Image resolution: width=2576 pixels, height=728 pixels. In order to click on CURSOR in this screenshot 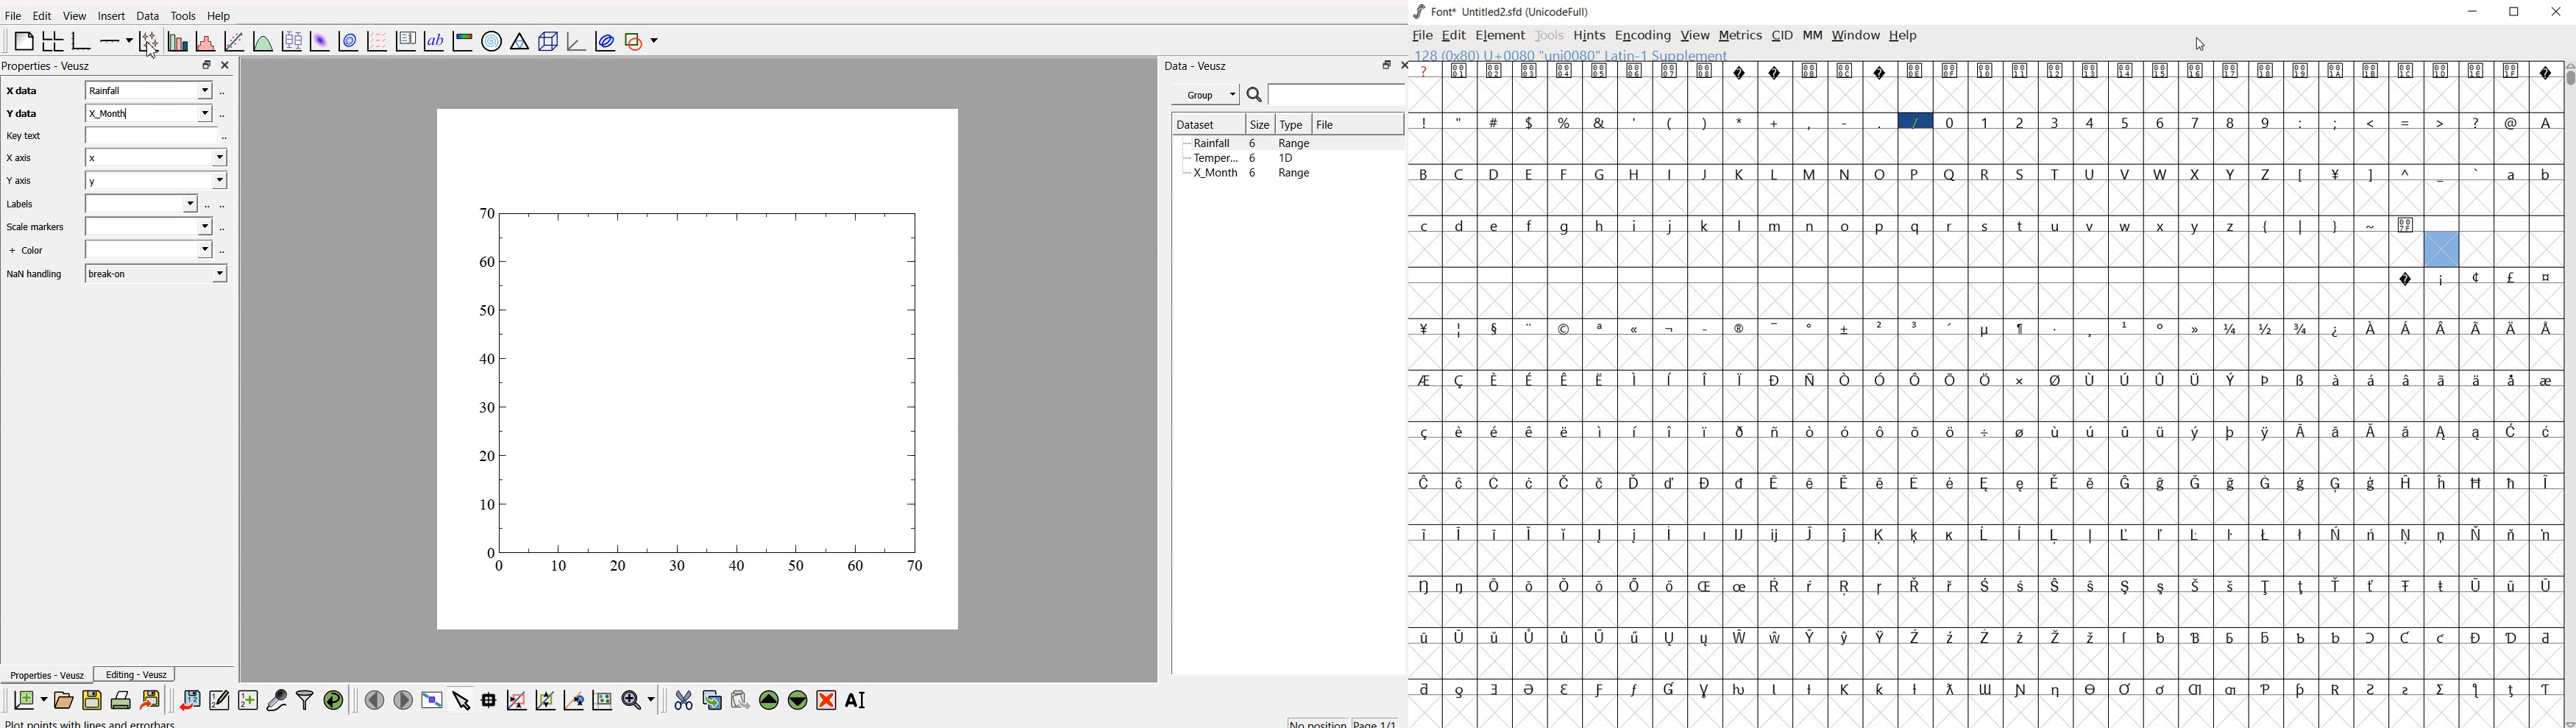, I will do `click(2201, 44)`.